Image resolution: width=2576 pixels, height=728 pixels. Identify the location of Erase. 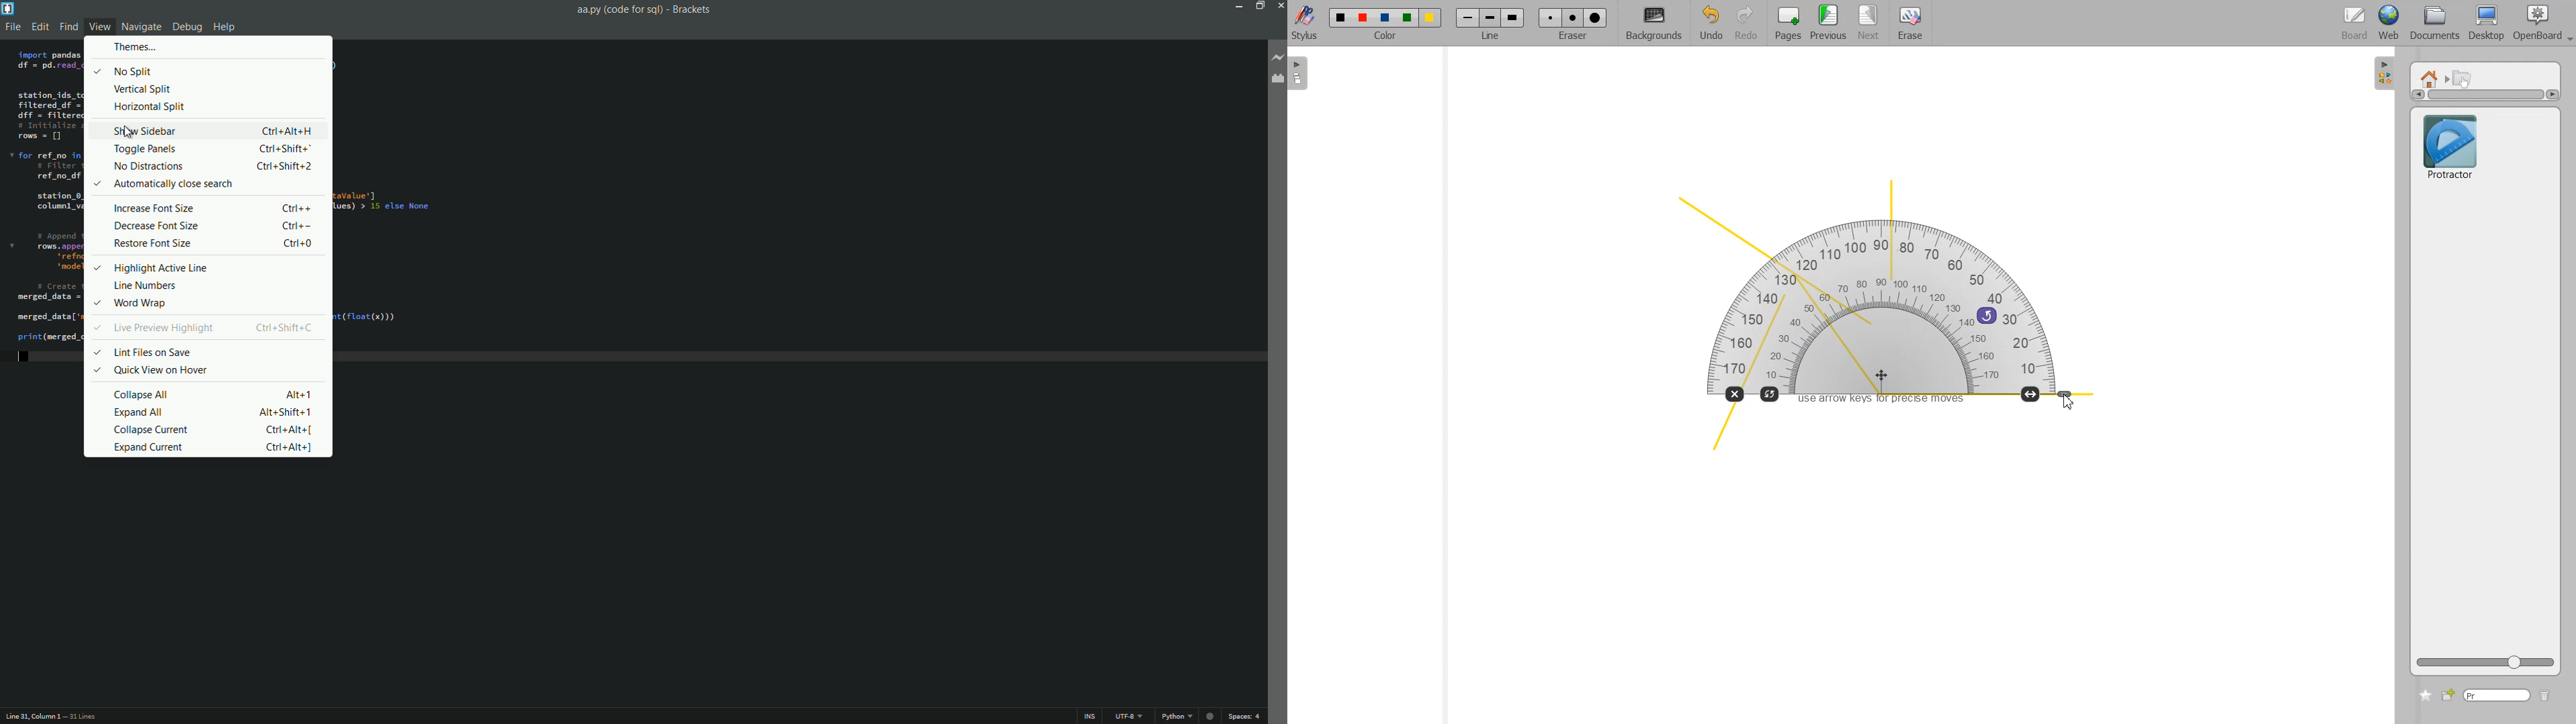
(1909, 24).